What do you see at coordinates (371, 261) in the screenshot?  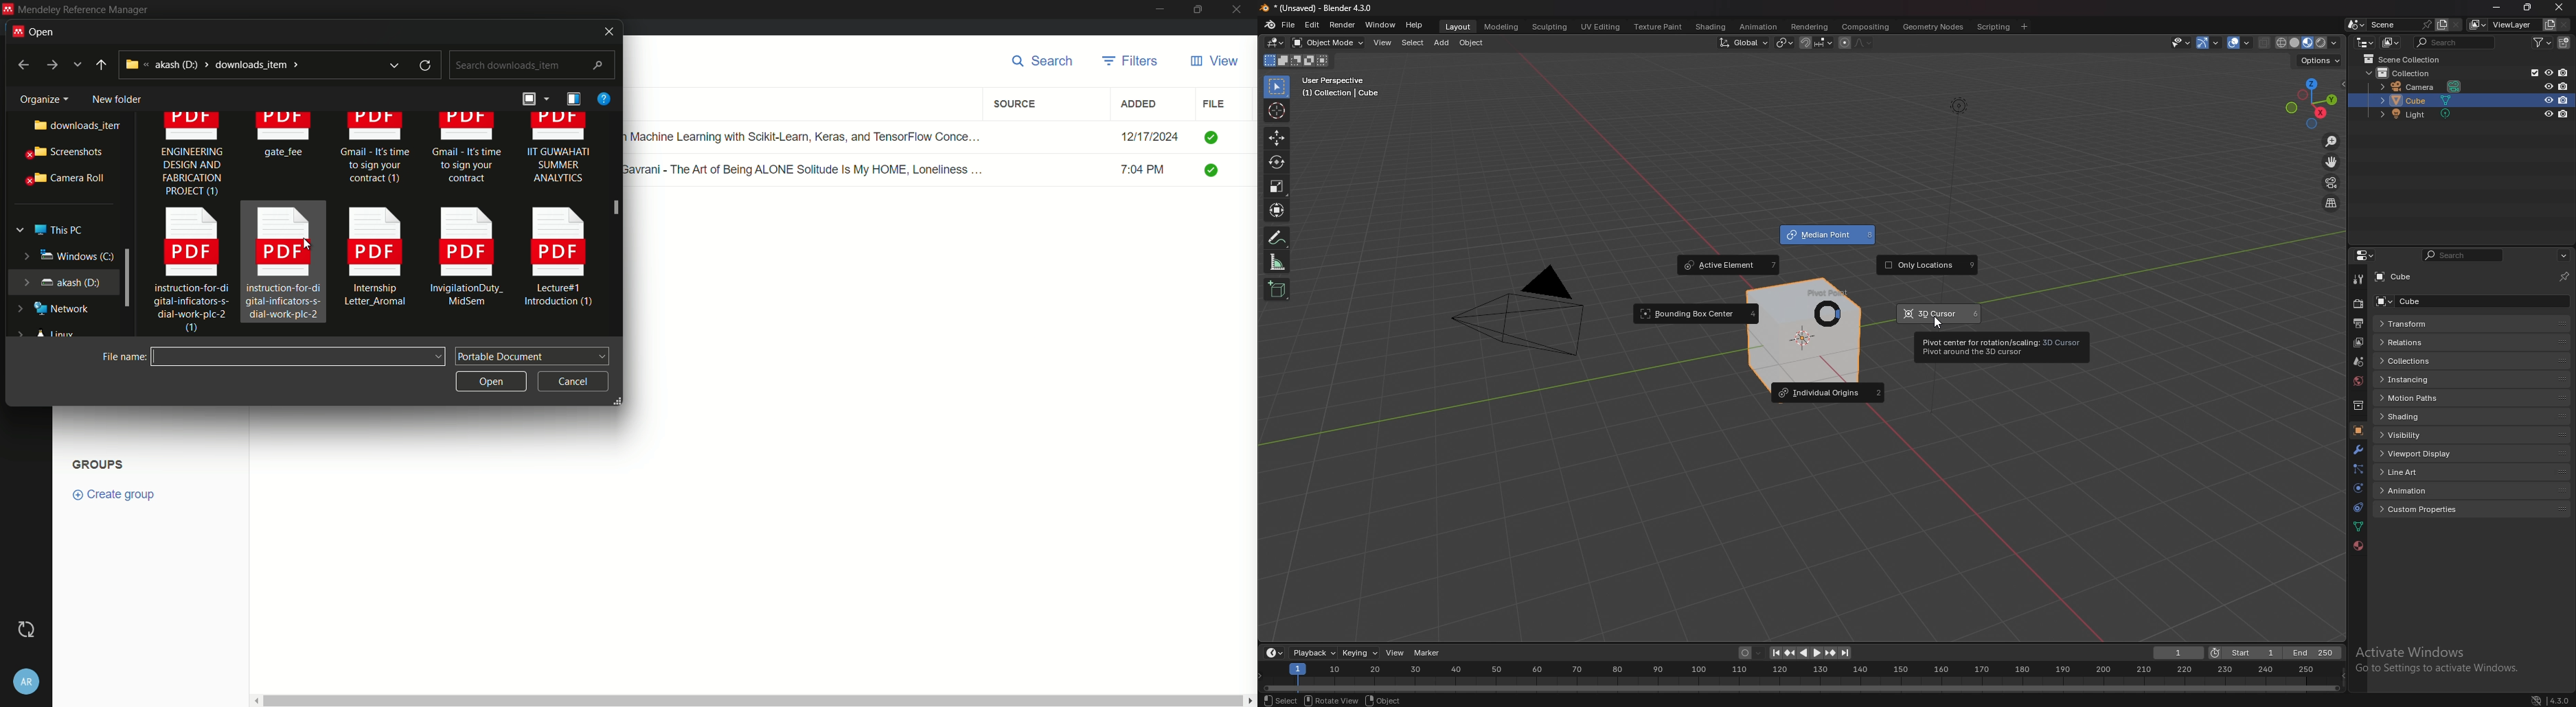 I see `Internship
Letter Aromal` at bounding box center [371, 261].